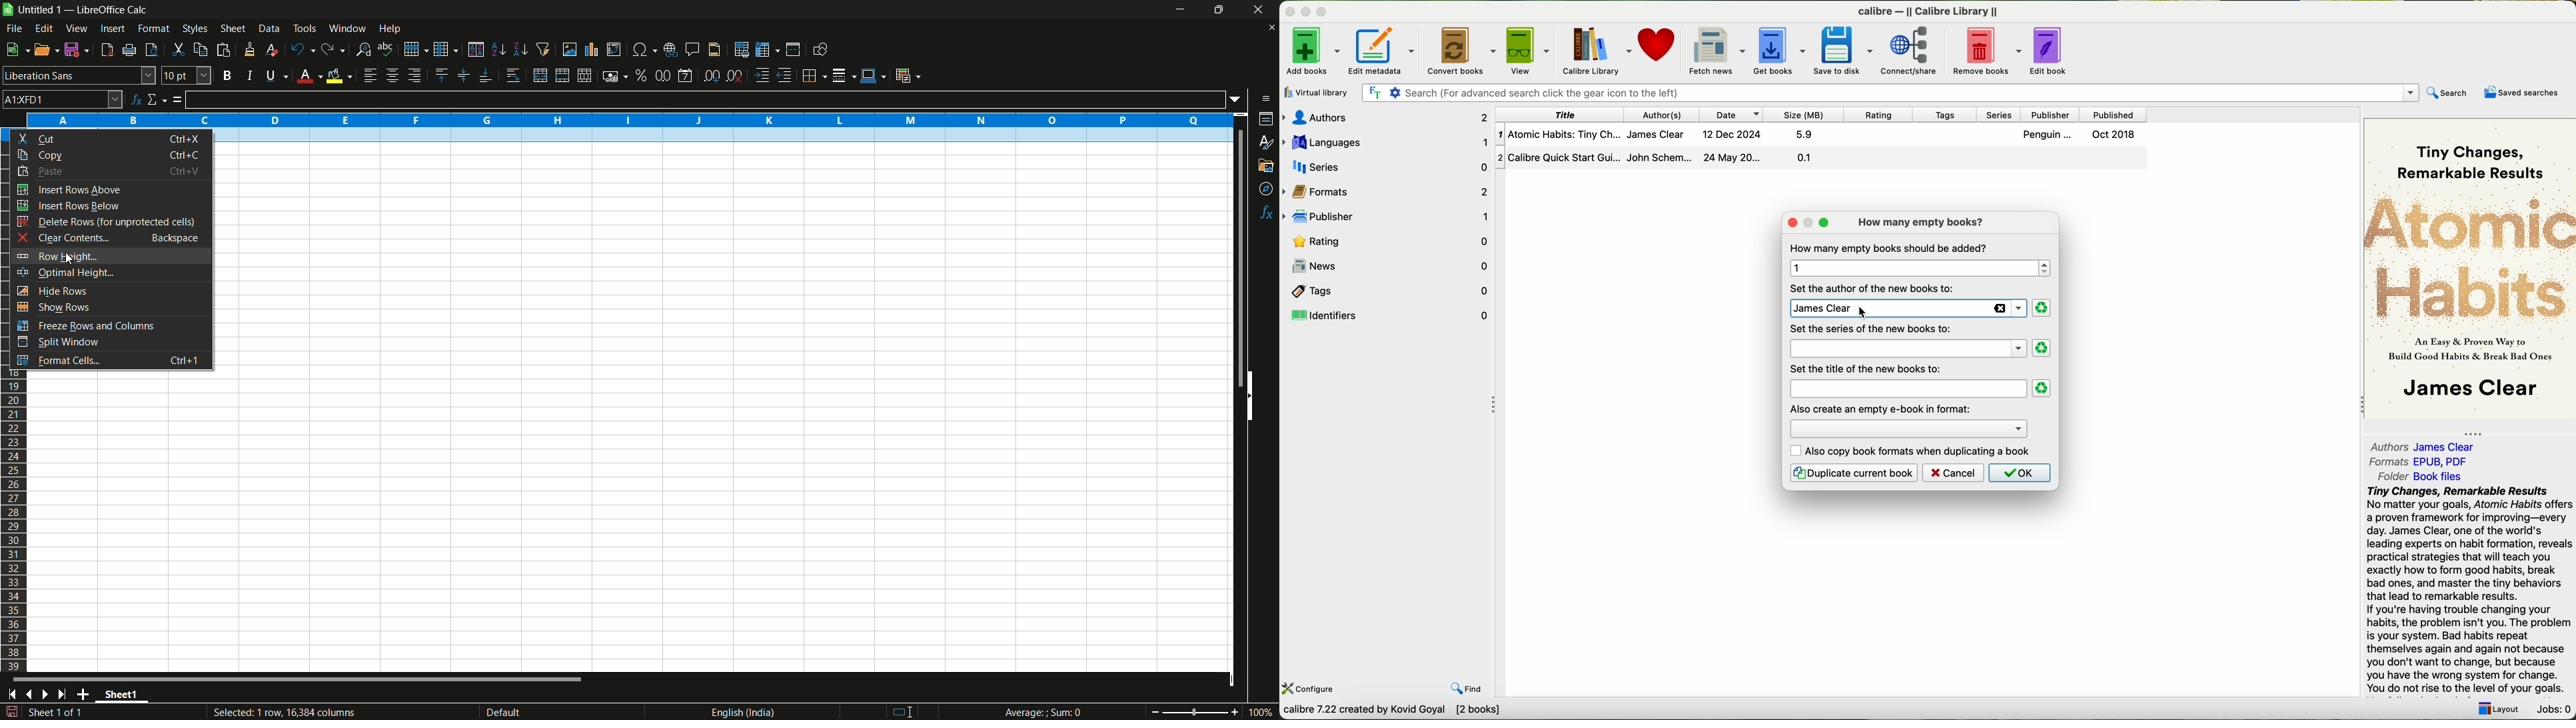 The image size is (2576, 728). I want to click on identifiers, so click(1388, 315).